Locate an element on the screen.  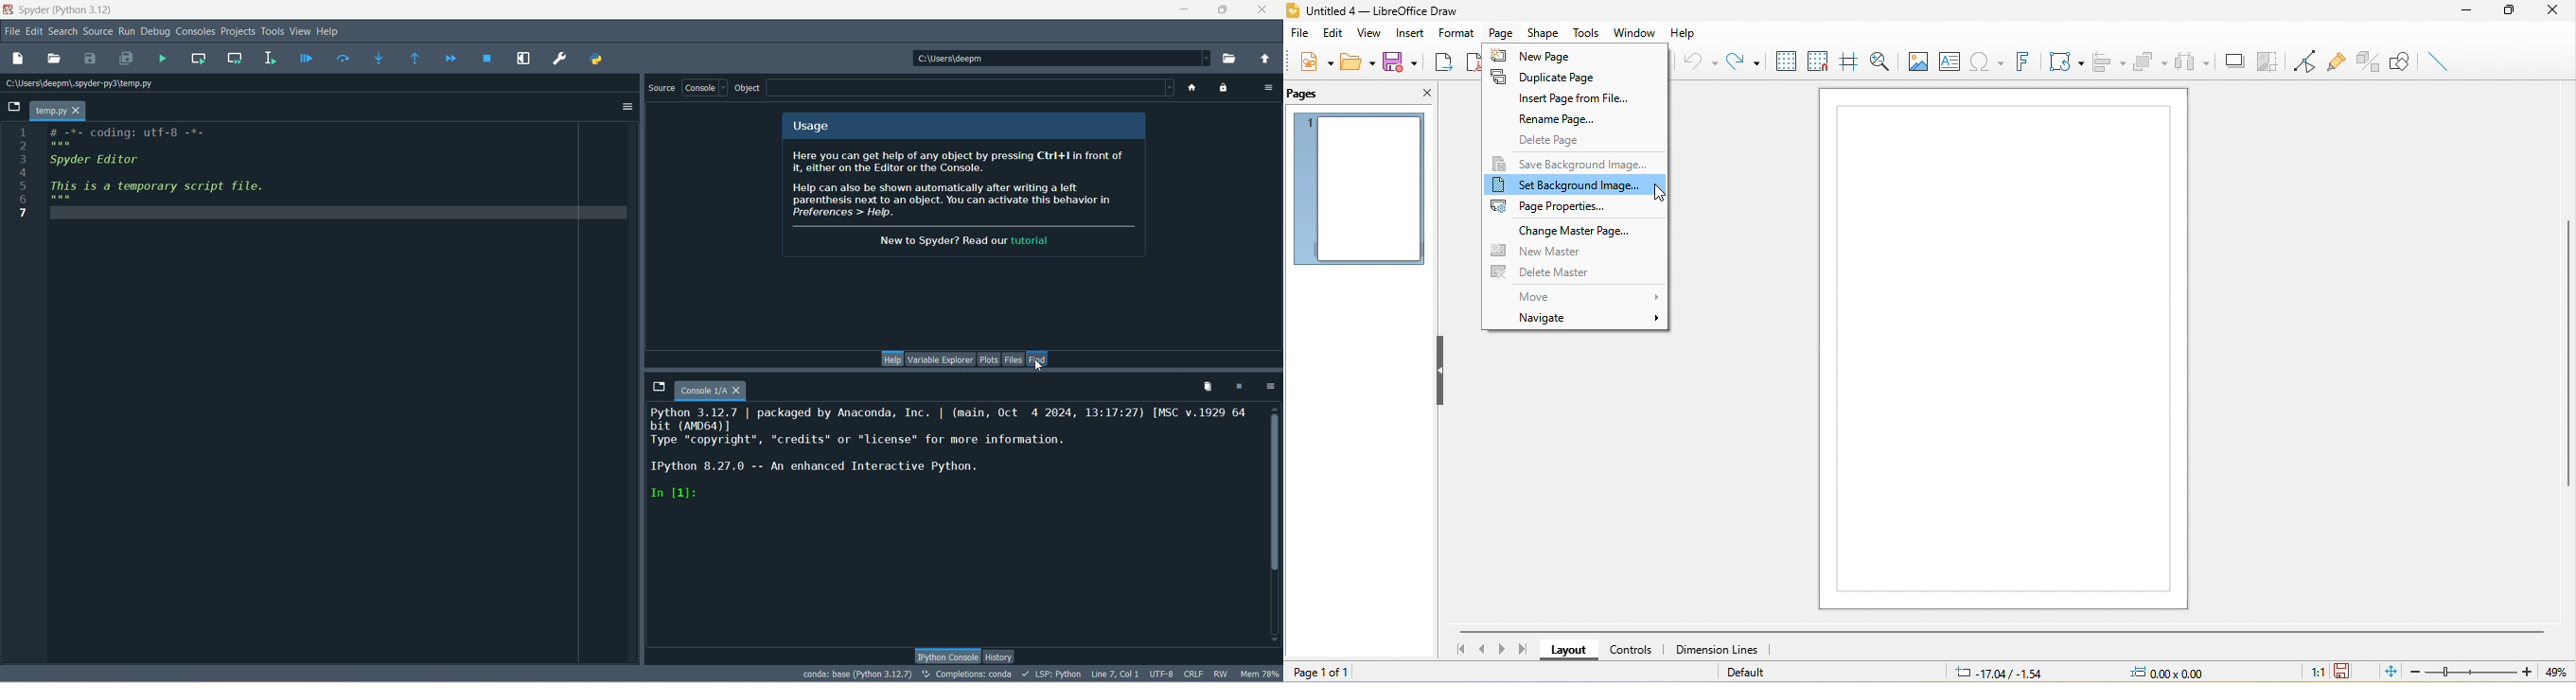
text box is located at coordinates (1952, 62).